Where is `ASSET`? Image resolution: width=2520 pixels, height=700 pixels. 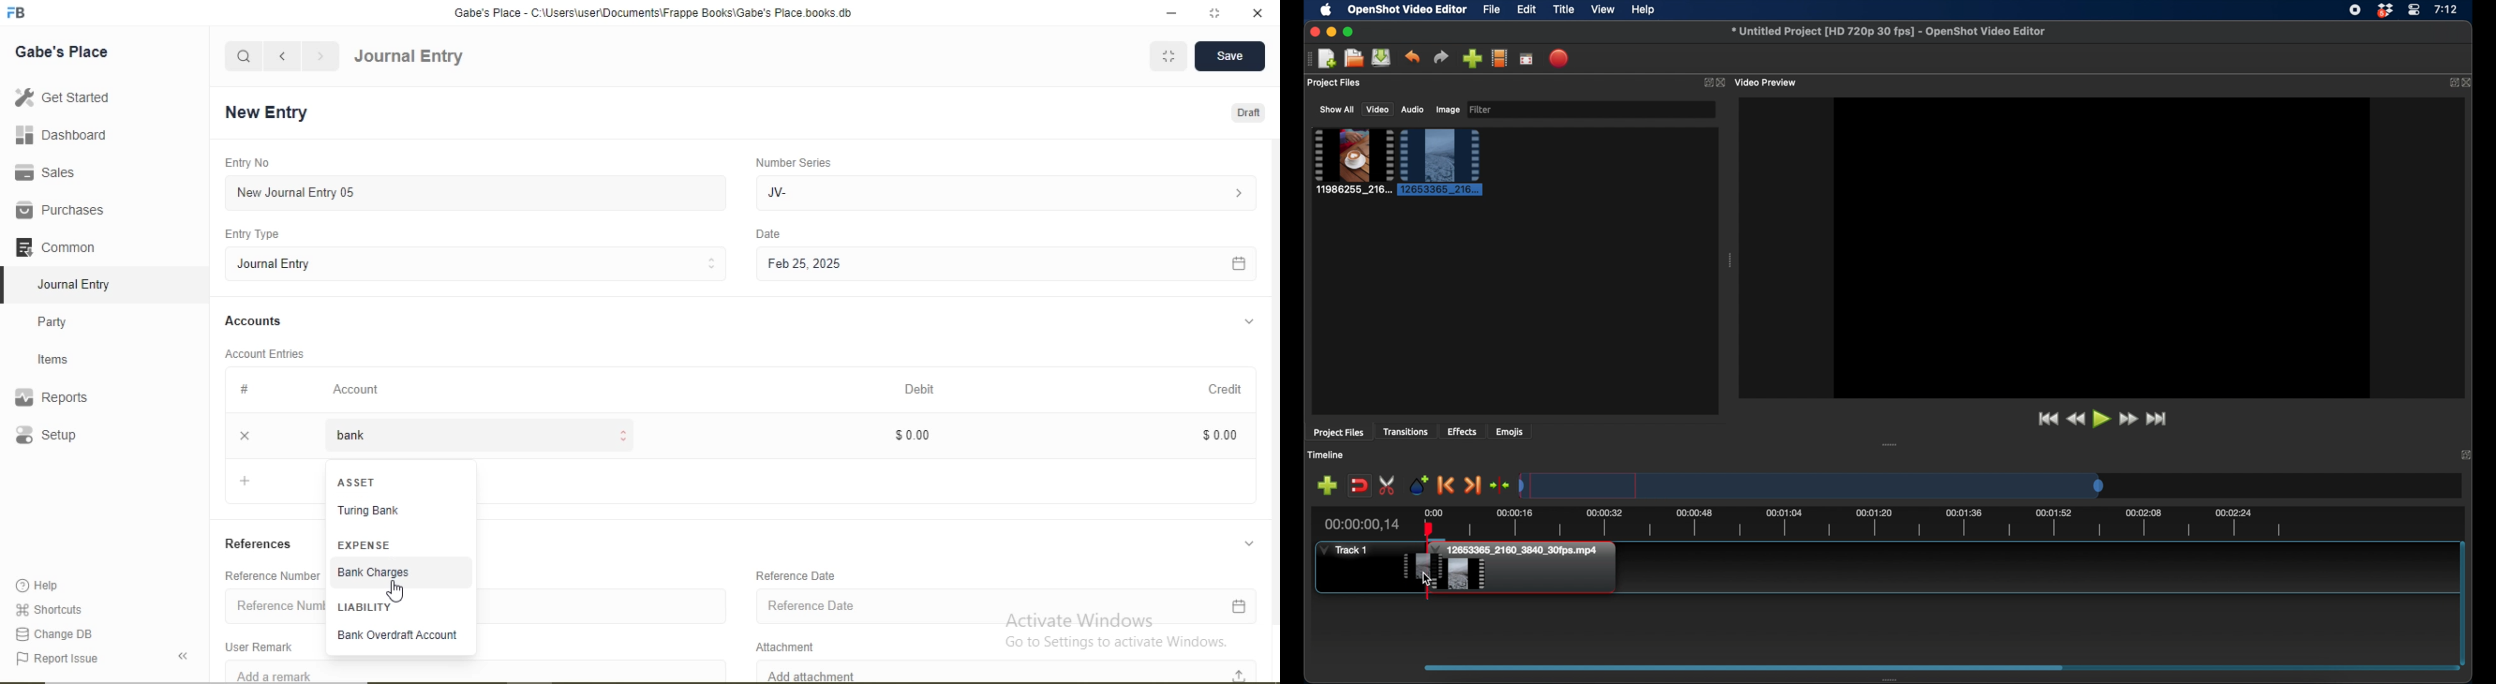 ASSET is located at coordinates (355, 480).